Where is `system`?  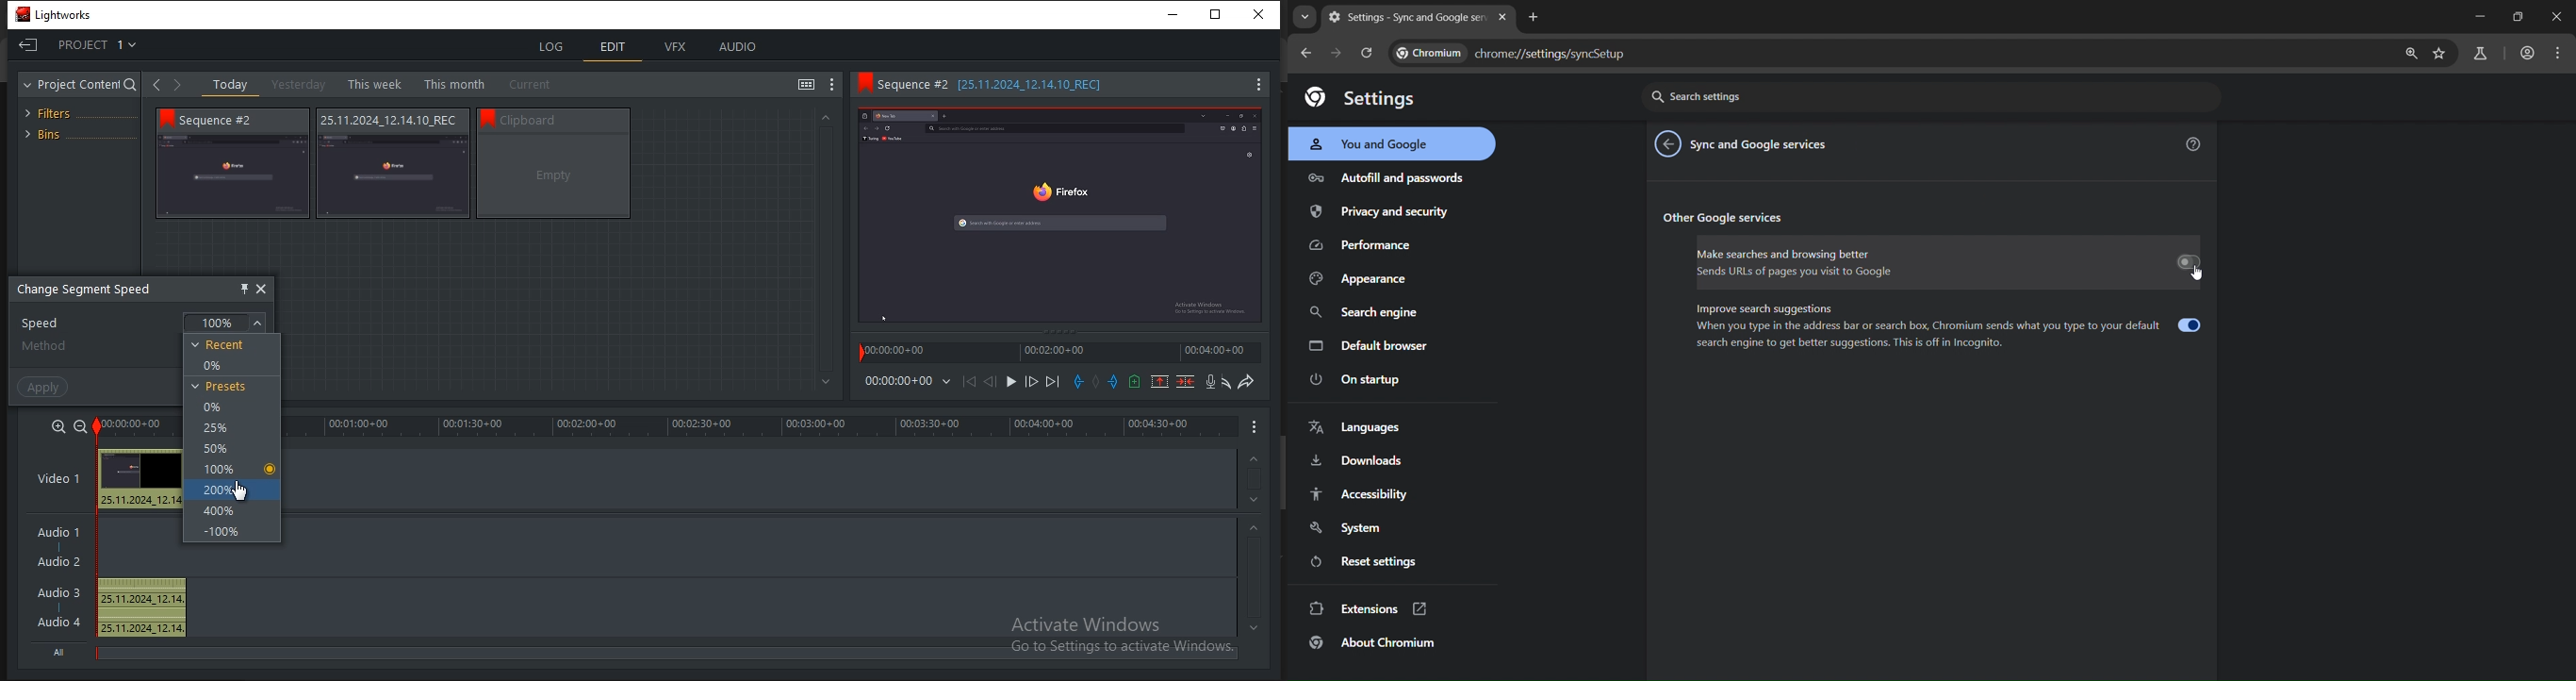 system is located at coordinates (1347, 527).